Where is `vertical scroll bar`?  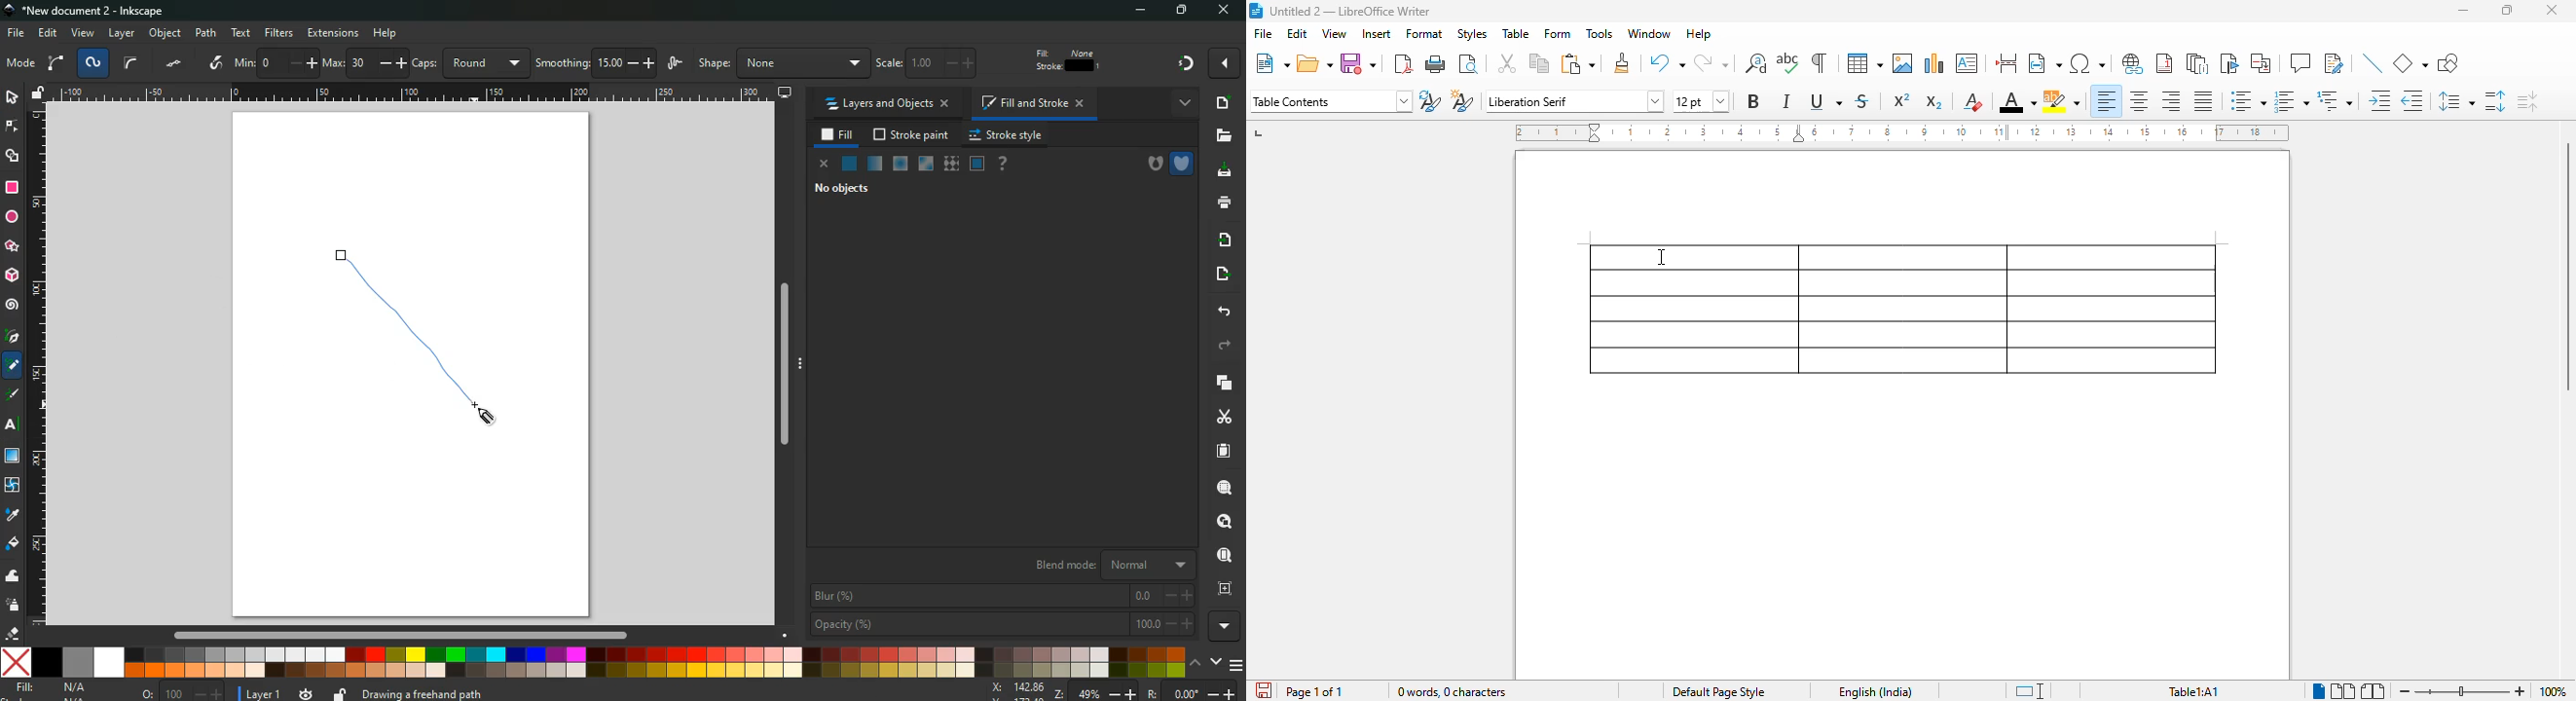
vertical scroll bar is located at coordinates (2564, 267).